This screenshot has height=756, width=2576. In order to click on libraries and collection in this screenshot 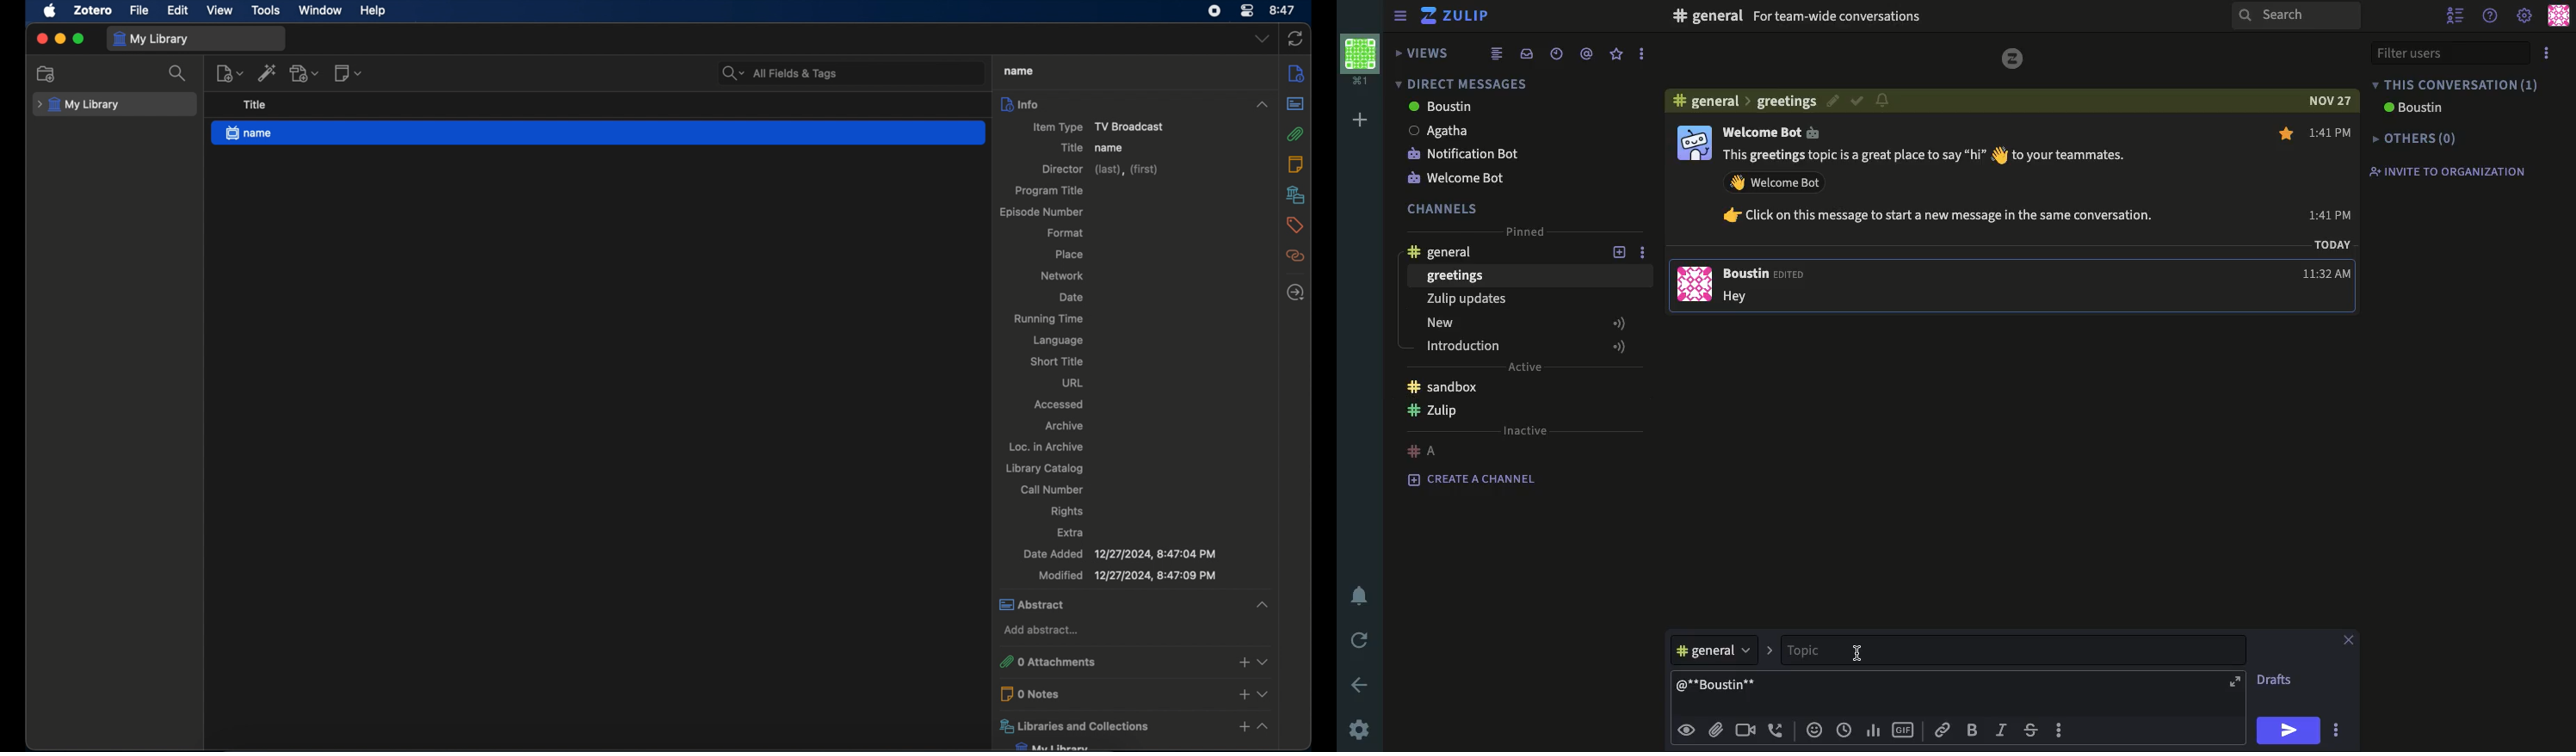, I will do `click(1111, 726)`.